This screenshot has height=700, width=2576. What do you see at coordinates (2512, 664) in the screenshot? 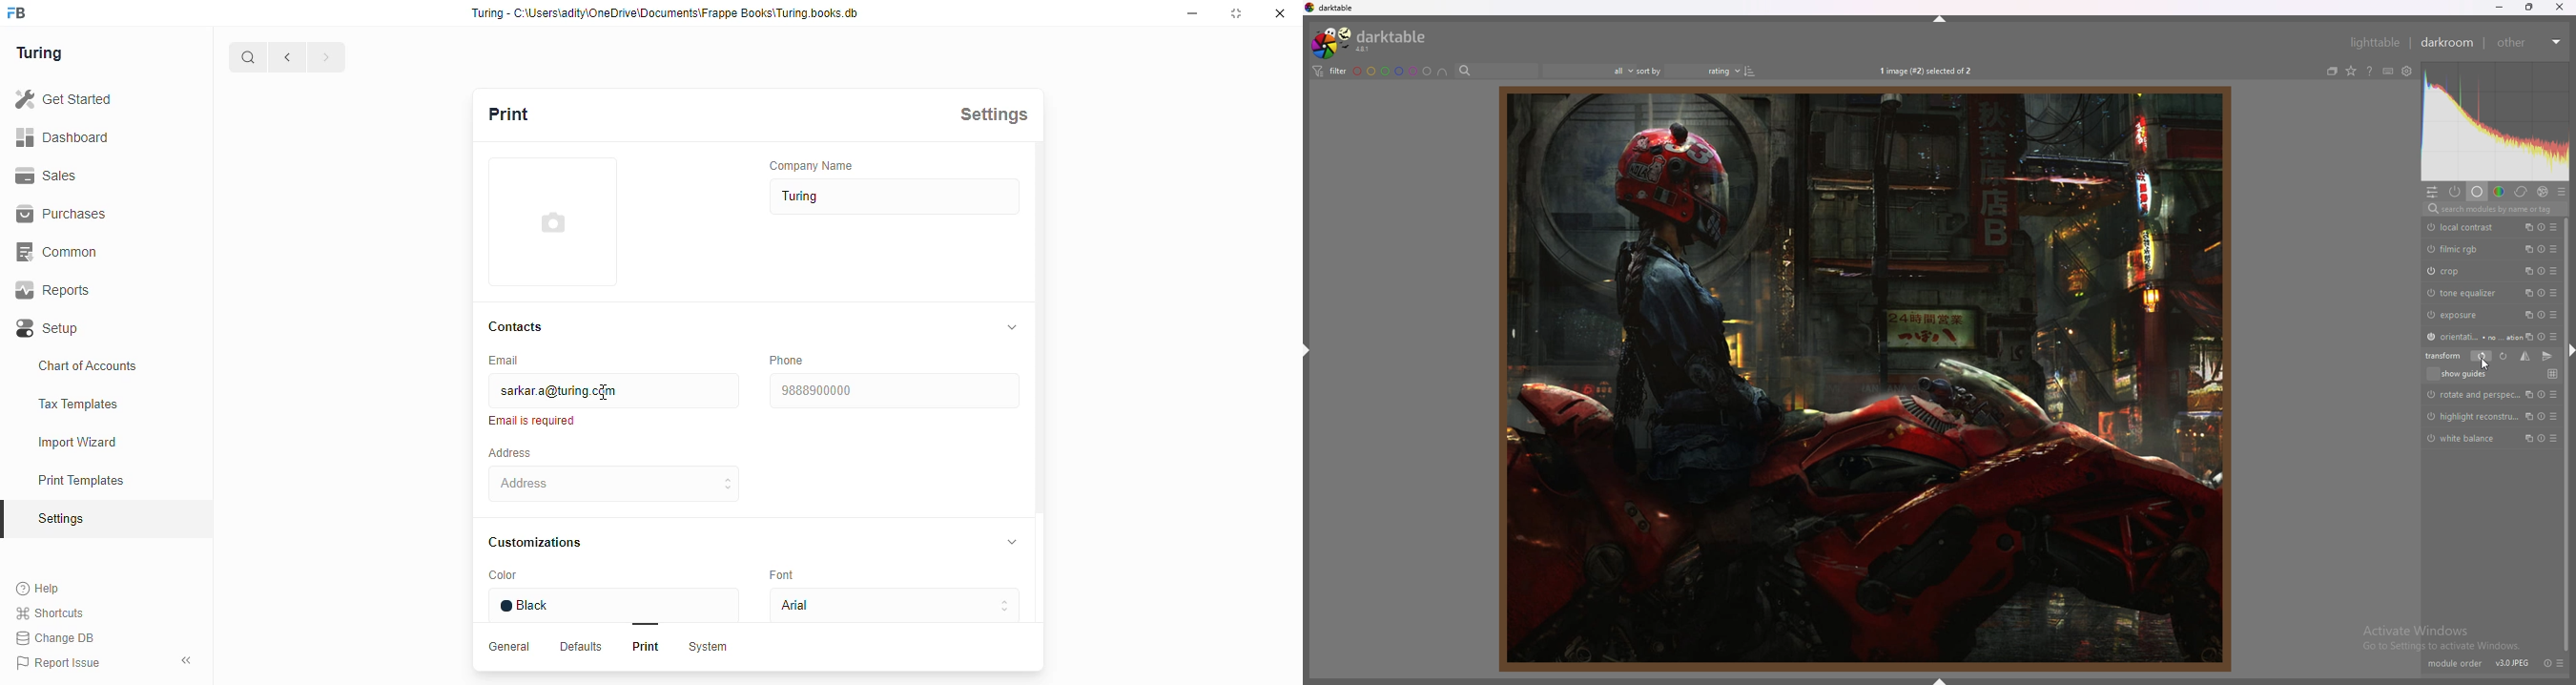
I see `v3.0 JPEG` at bounding box center [2512, 664].